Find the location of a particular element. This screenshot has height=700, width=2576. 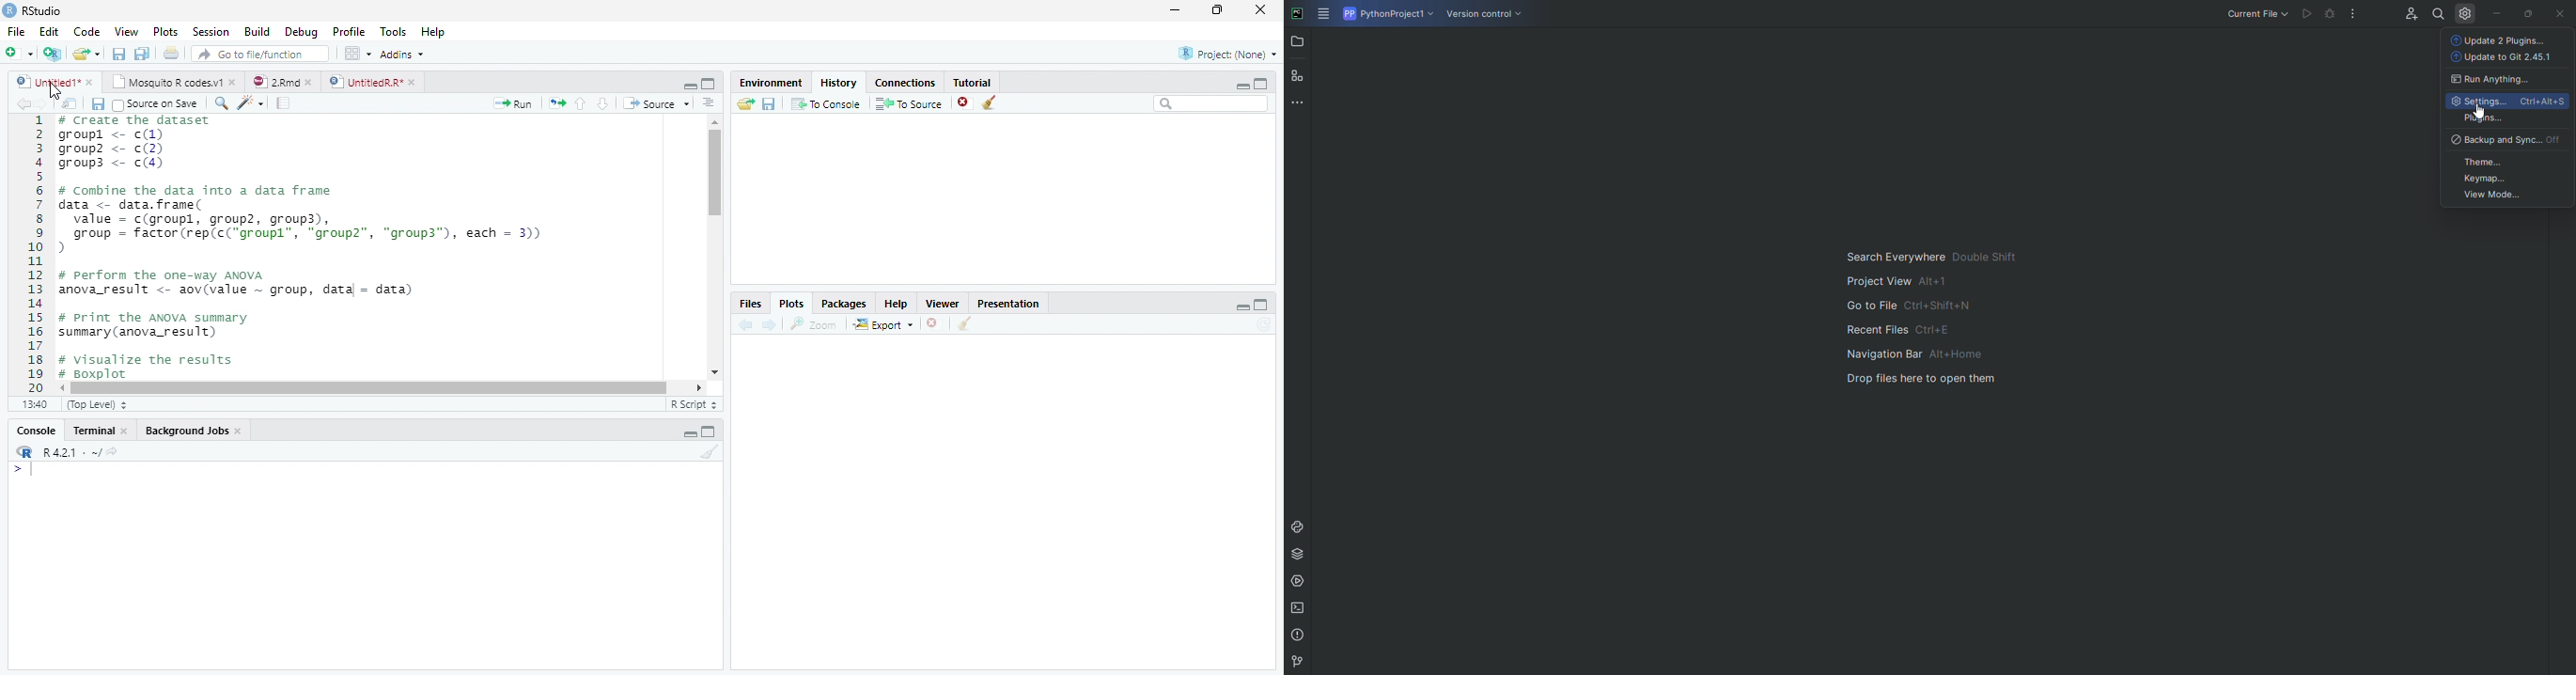

Go to previous section is located at coordinates (580, 102).